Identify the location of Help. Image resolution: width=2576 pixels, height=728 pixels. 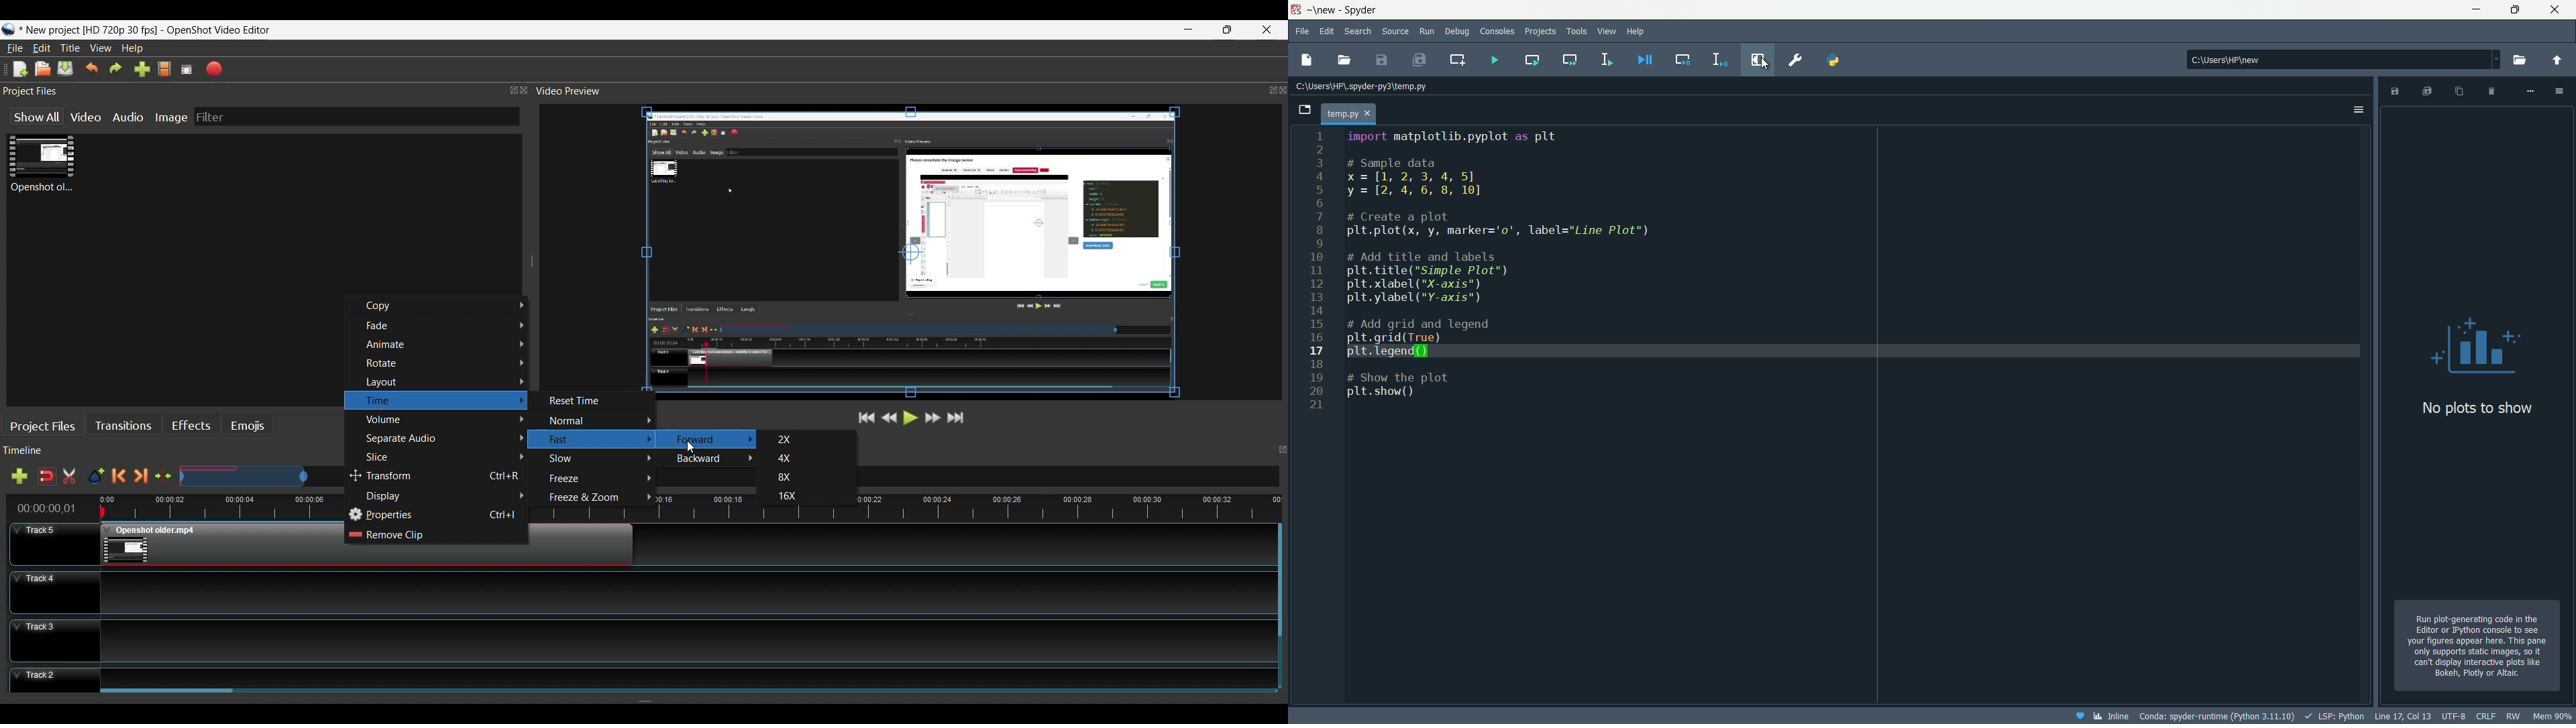
(132, 49).